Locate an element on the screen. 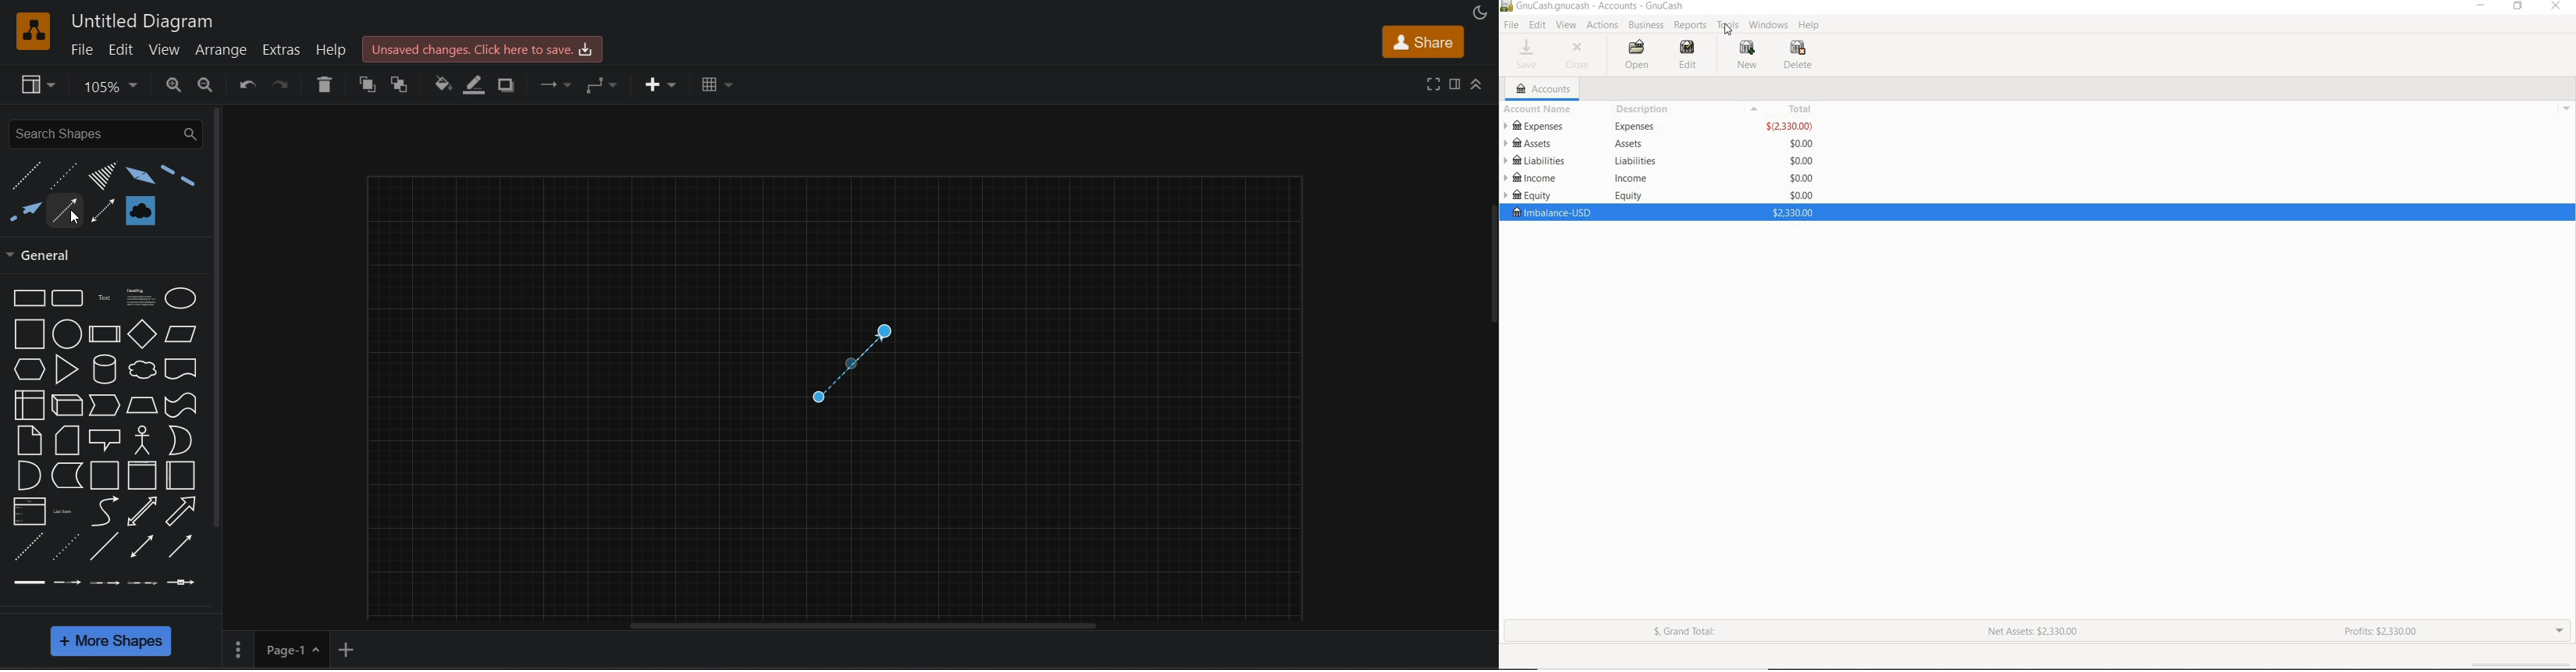 The image size is (2576, 672). container is located at coordinates (105, 474).